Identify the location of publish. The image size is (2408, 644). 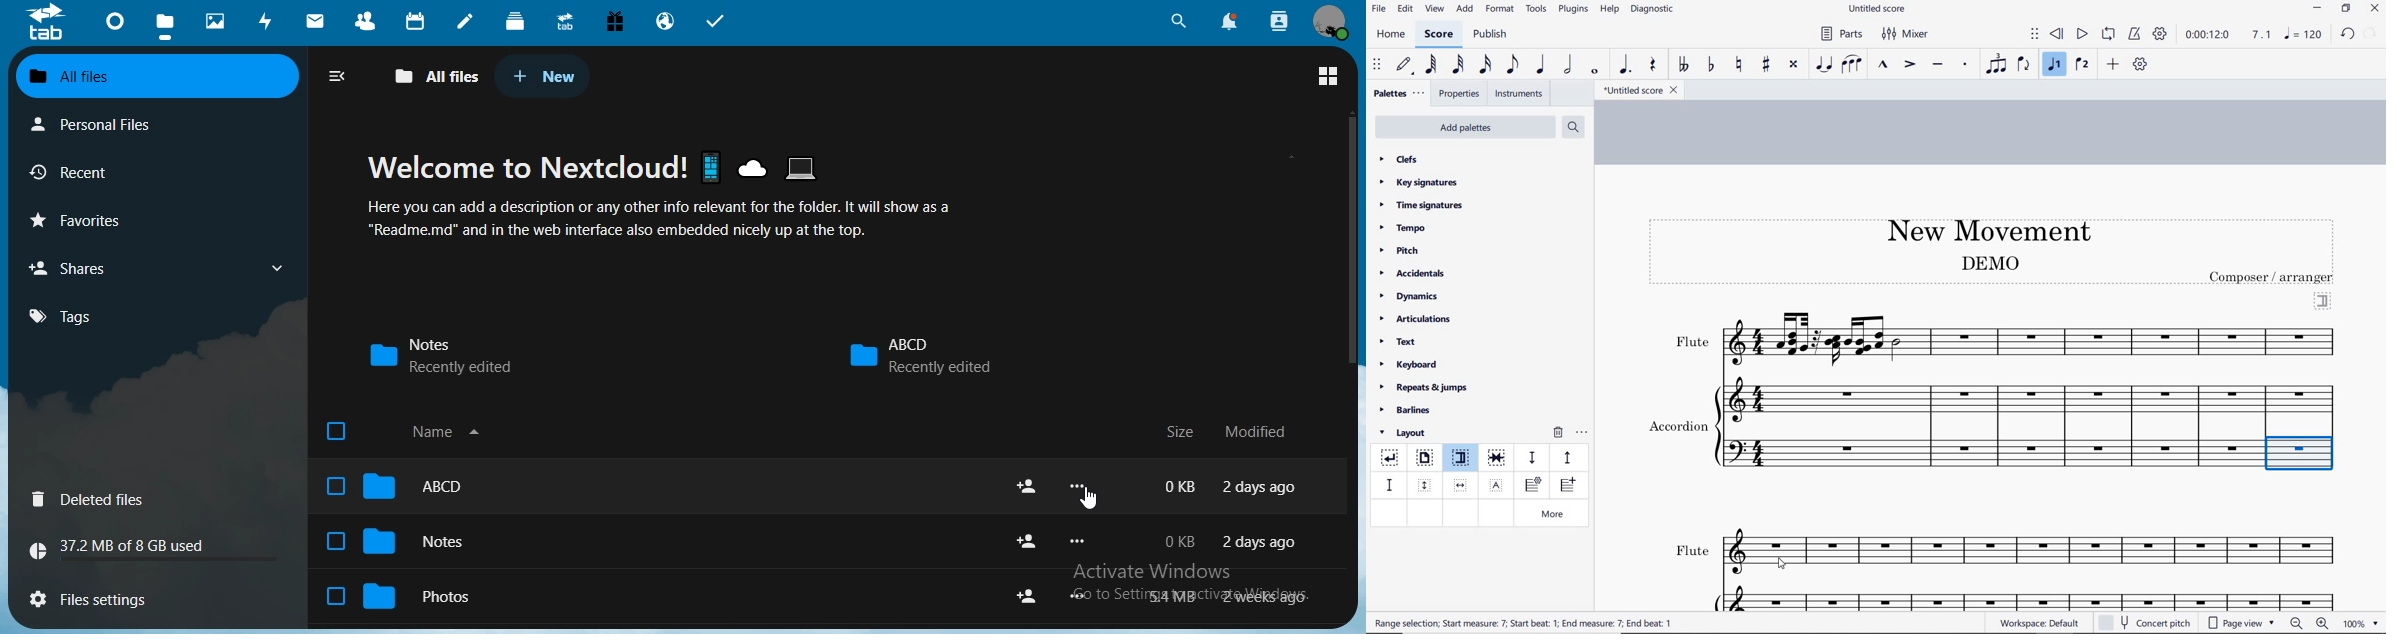
(1489, 35).